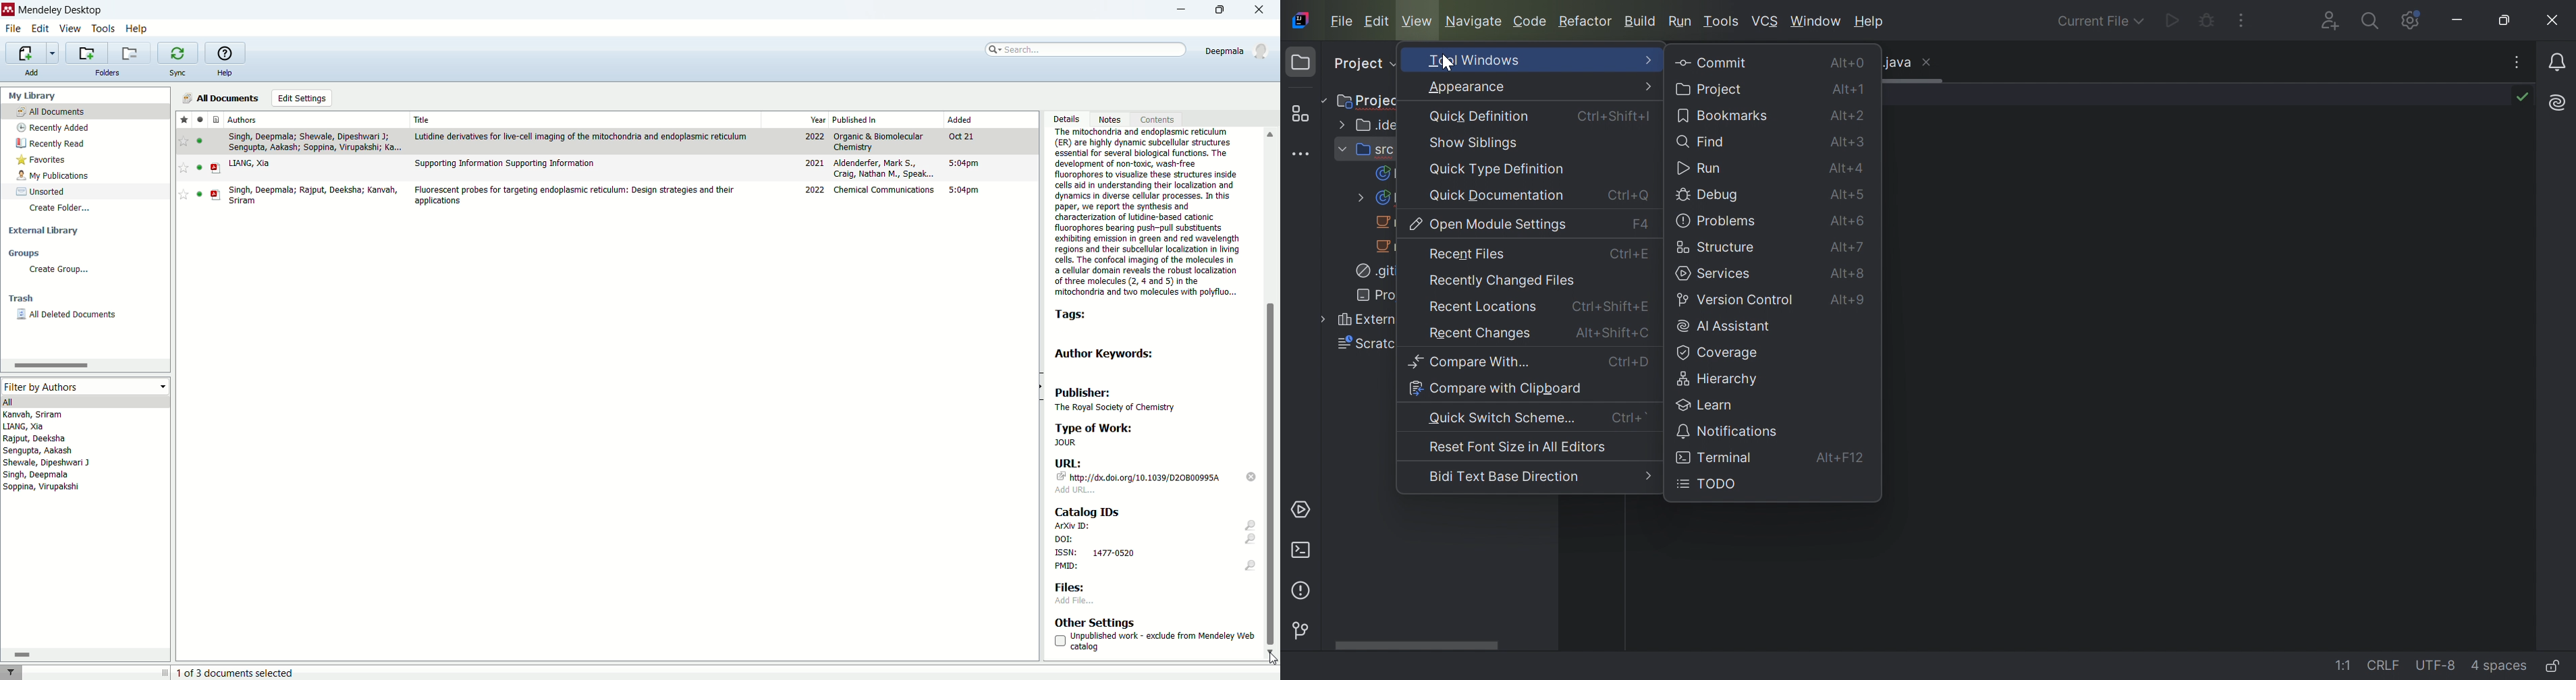 Image resolution: width=2576 pixels, height=700 pixels. Describe the element at coordinates (1847, 275) in the screenshot. I see `Alt+8` at that location.